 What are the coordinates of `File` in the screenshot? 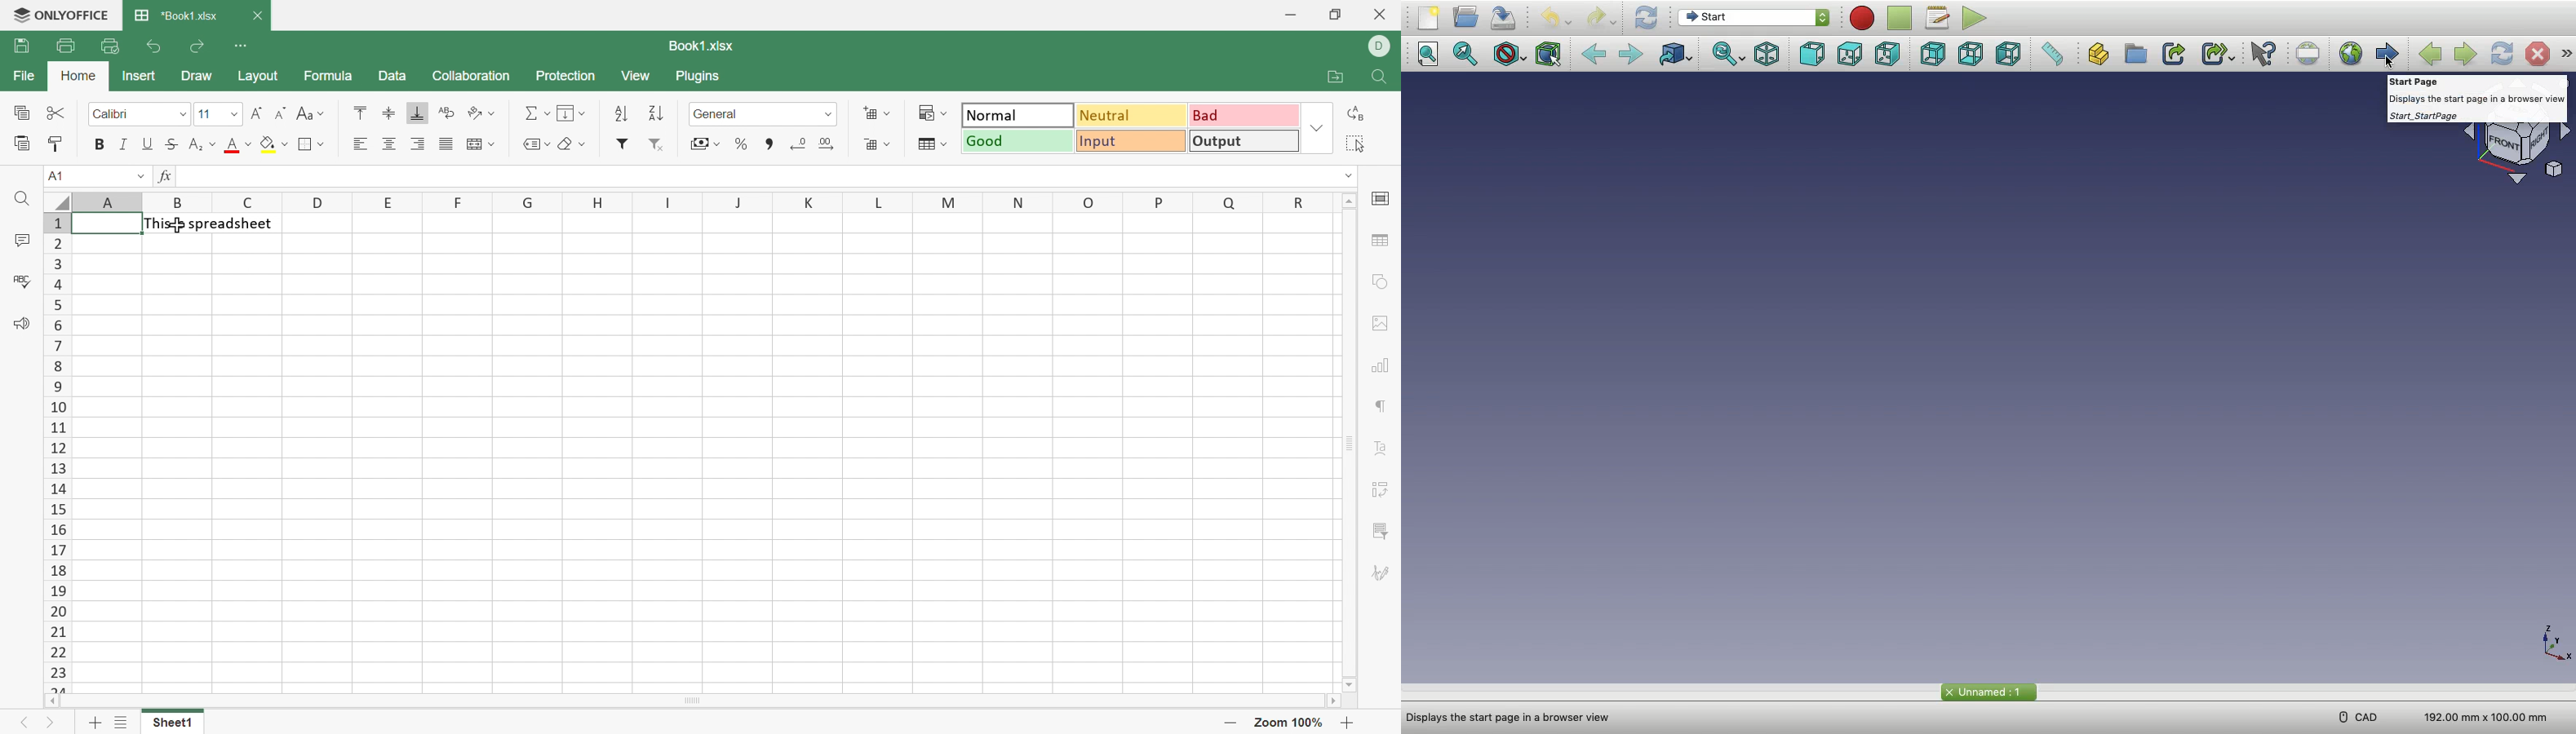 It's located at (25, 77).